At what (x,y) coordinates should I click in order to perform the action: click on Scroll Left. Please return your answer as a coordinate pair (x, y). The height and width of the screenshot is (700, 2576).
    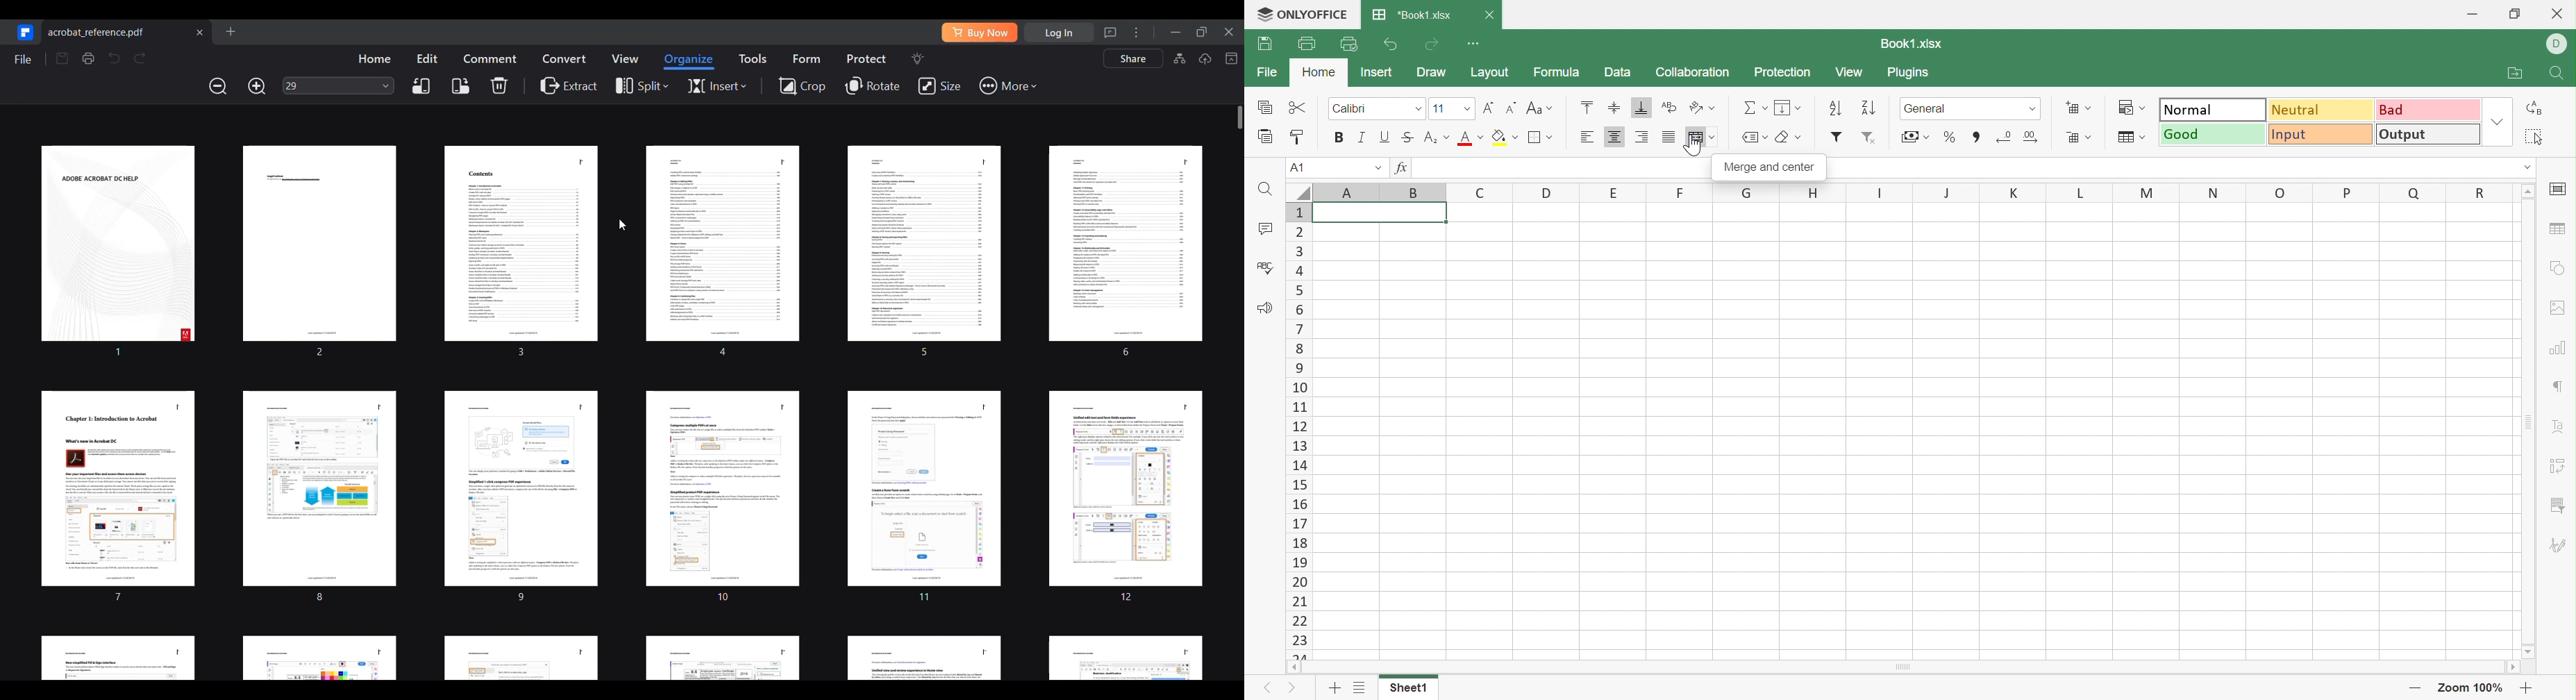
    Looking at the image, I should click on (1291, 666).